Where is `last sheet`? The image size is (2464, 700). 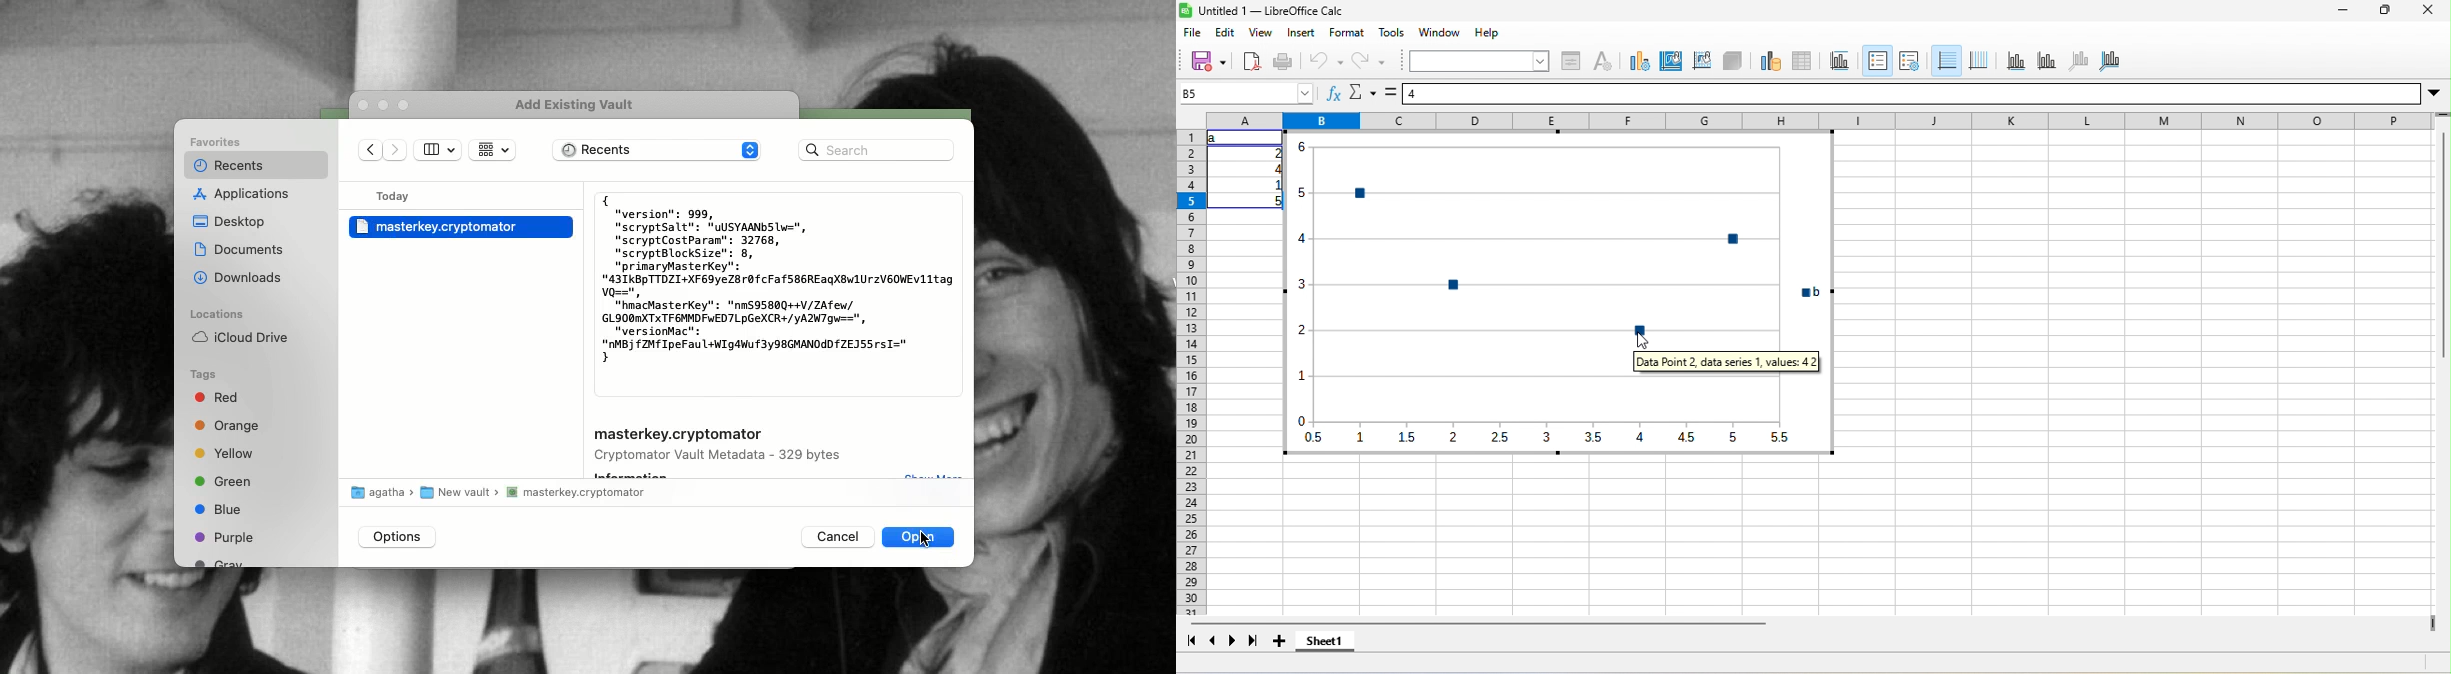 last sheet is located at coordinates (1253, 640).